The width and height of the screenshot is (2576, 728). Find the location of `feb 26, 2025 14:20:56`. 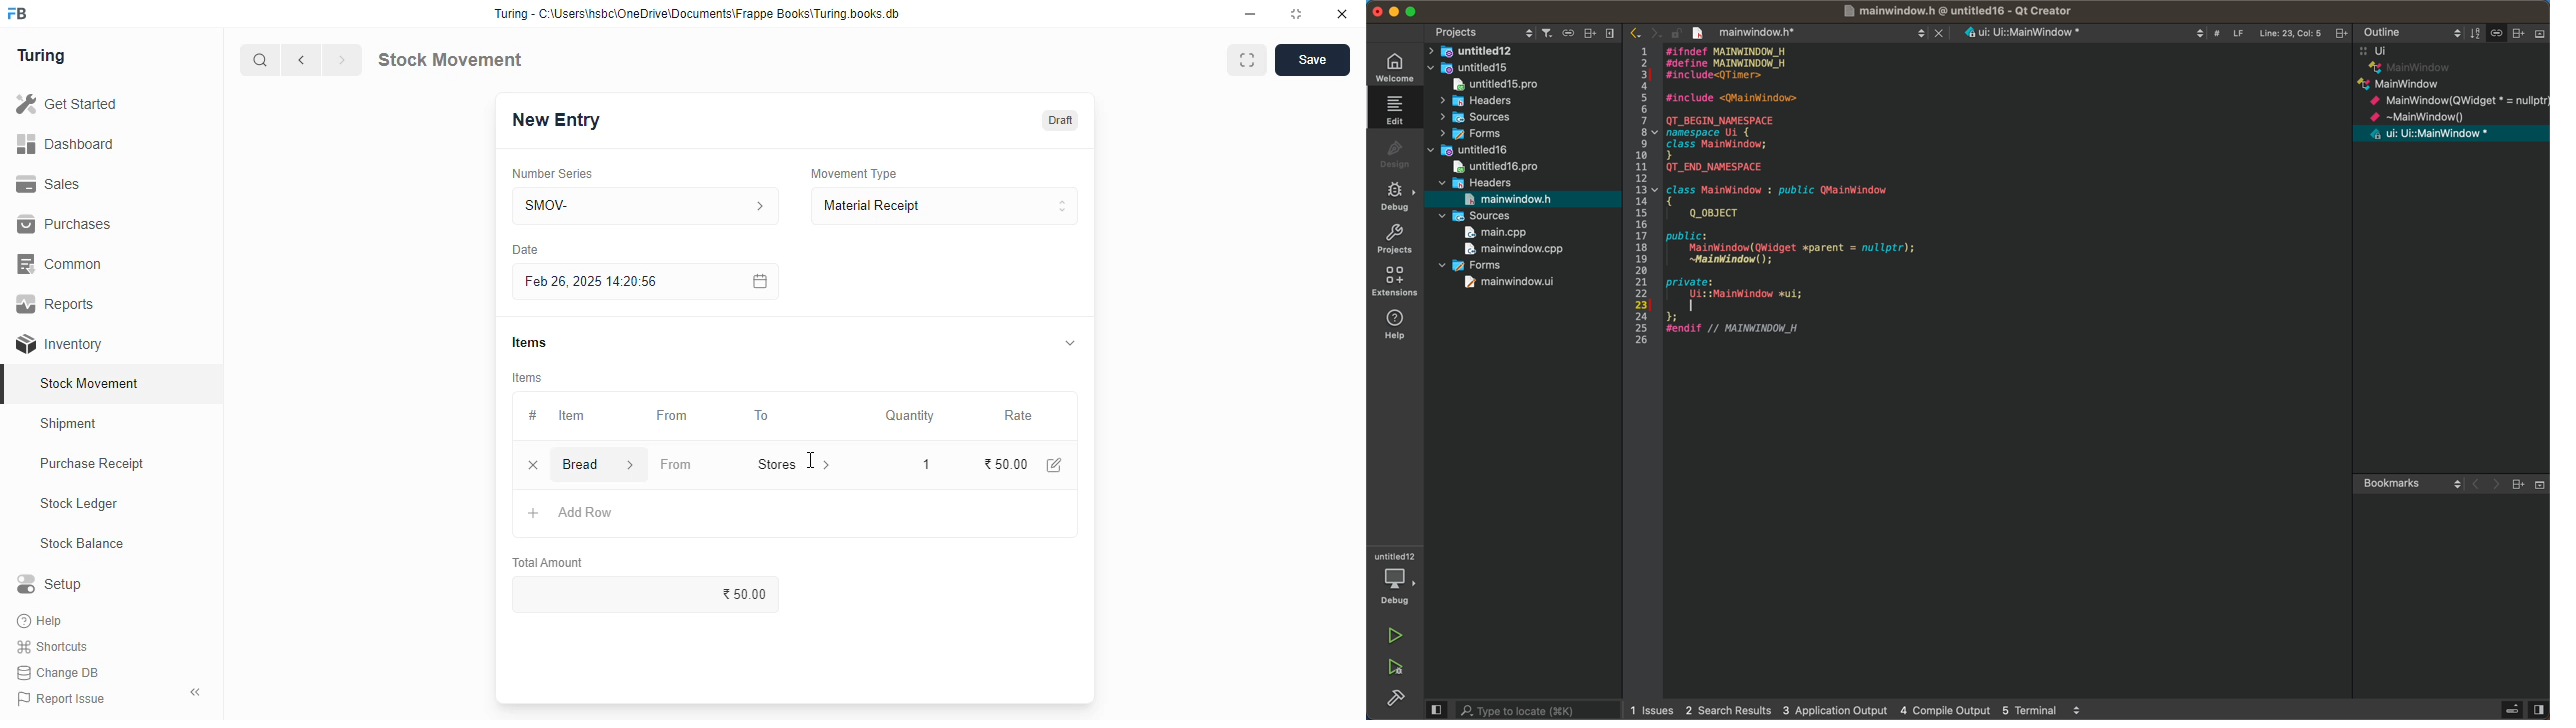

feb 26, 2025 14:20:56 is located at coordinates (595, 282).